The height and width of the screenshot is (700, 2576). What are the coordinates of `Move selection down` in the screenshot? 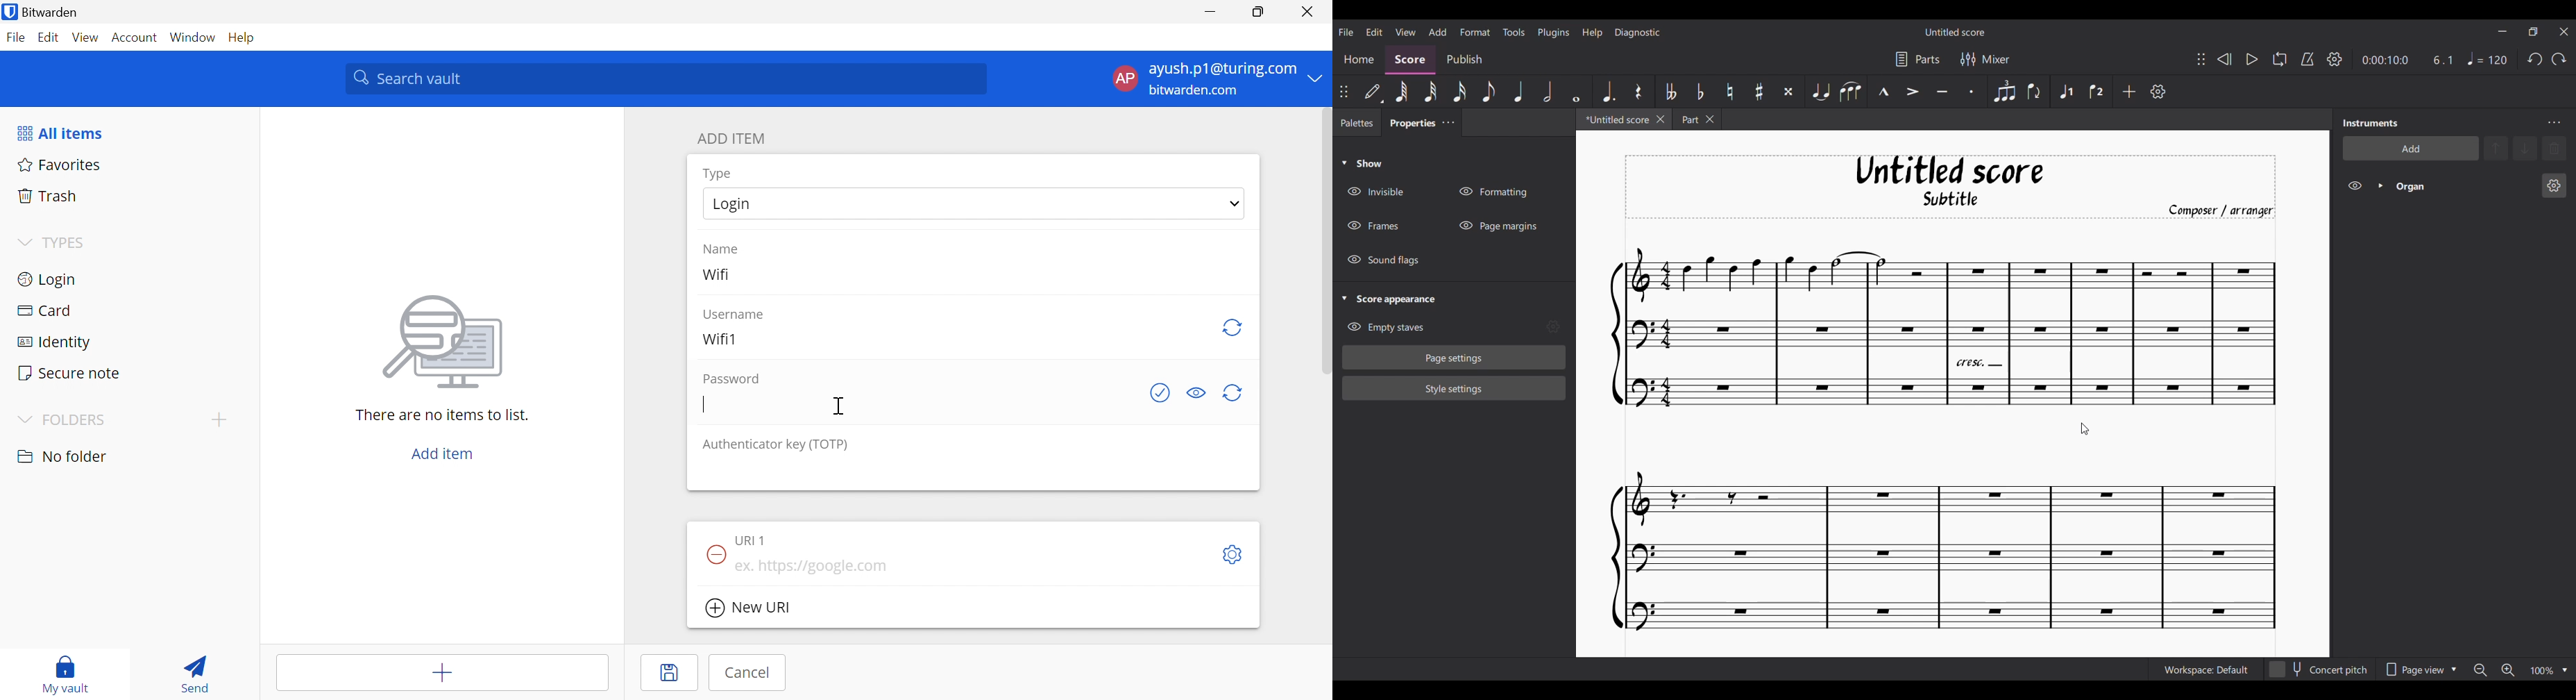 It's located at (2525, 148).